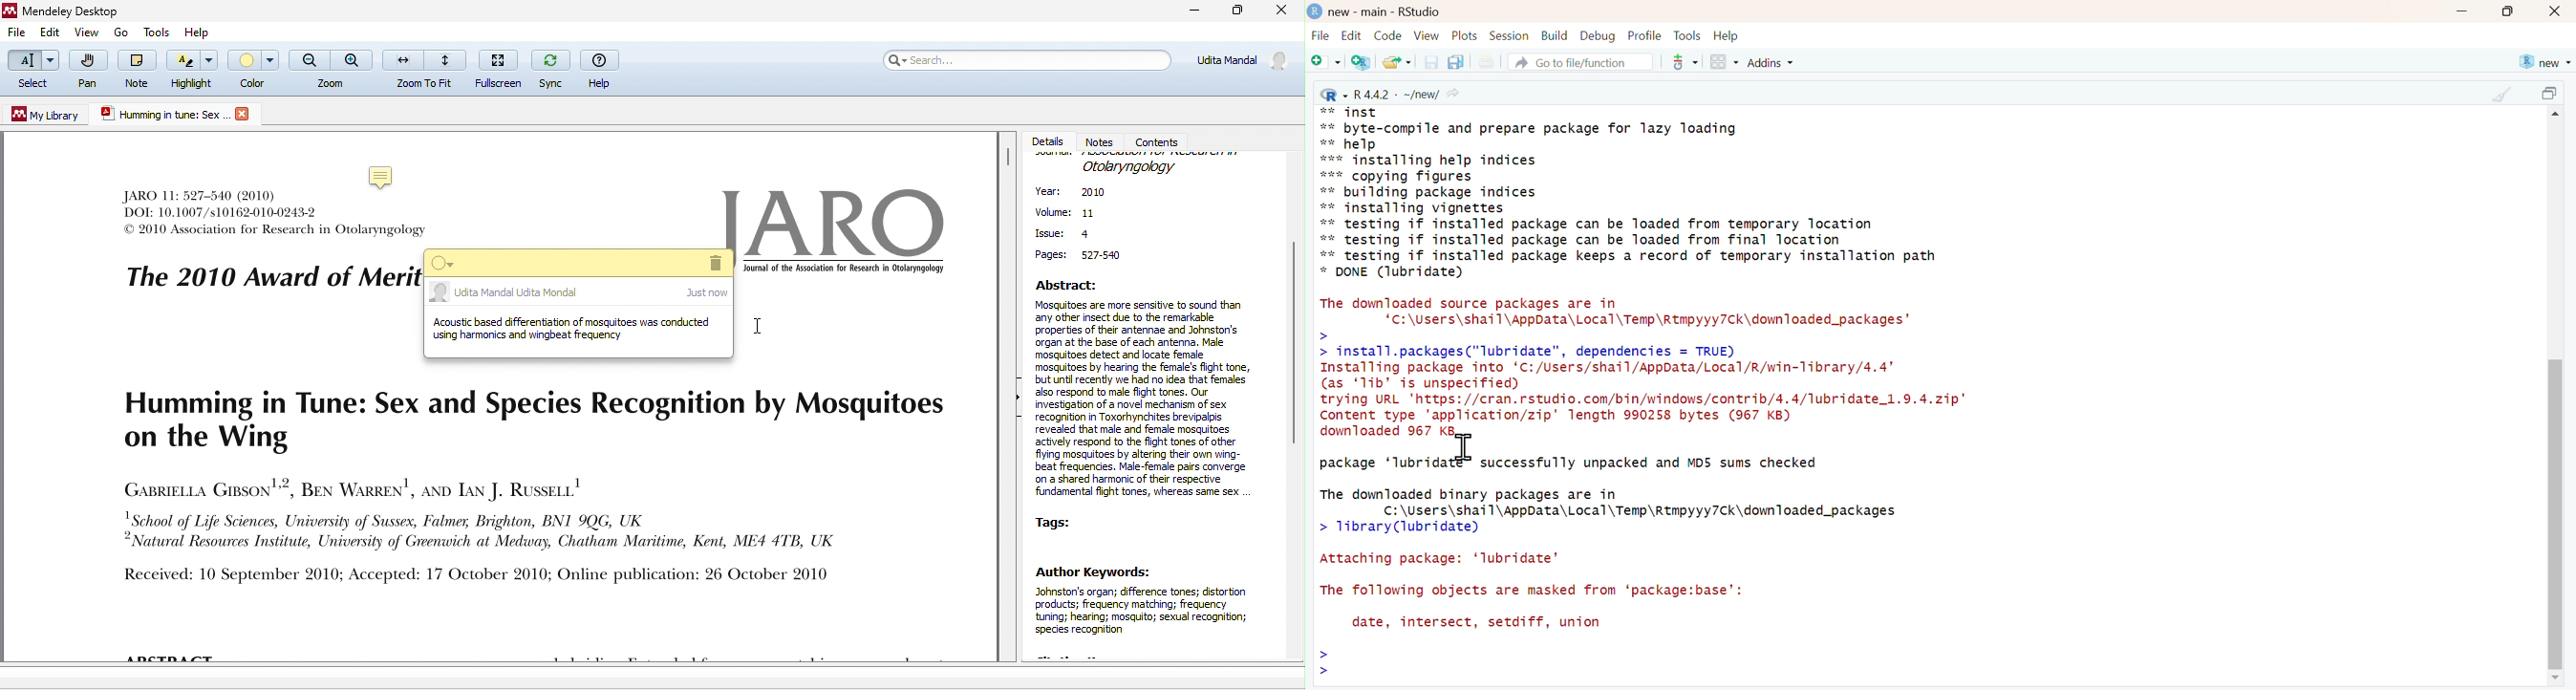 This screenshot has width=2576, height=700. Describe the element at coordinates (1063, 232) in the screenshot. I see `issue:4` at that location.